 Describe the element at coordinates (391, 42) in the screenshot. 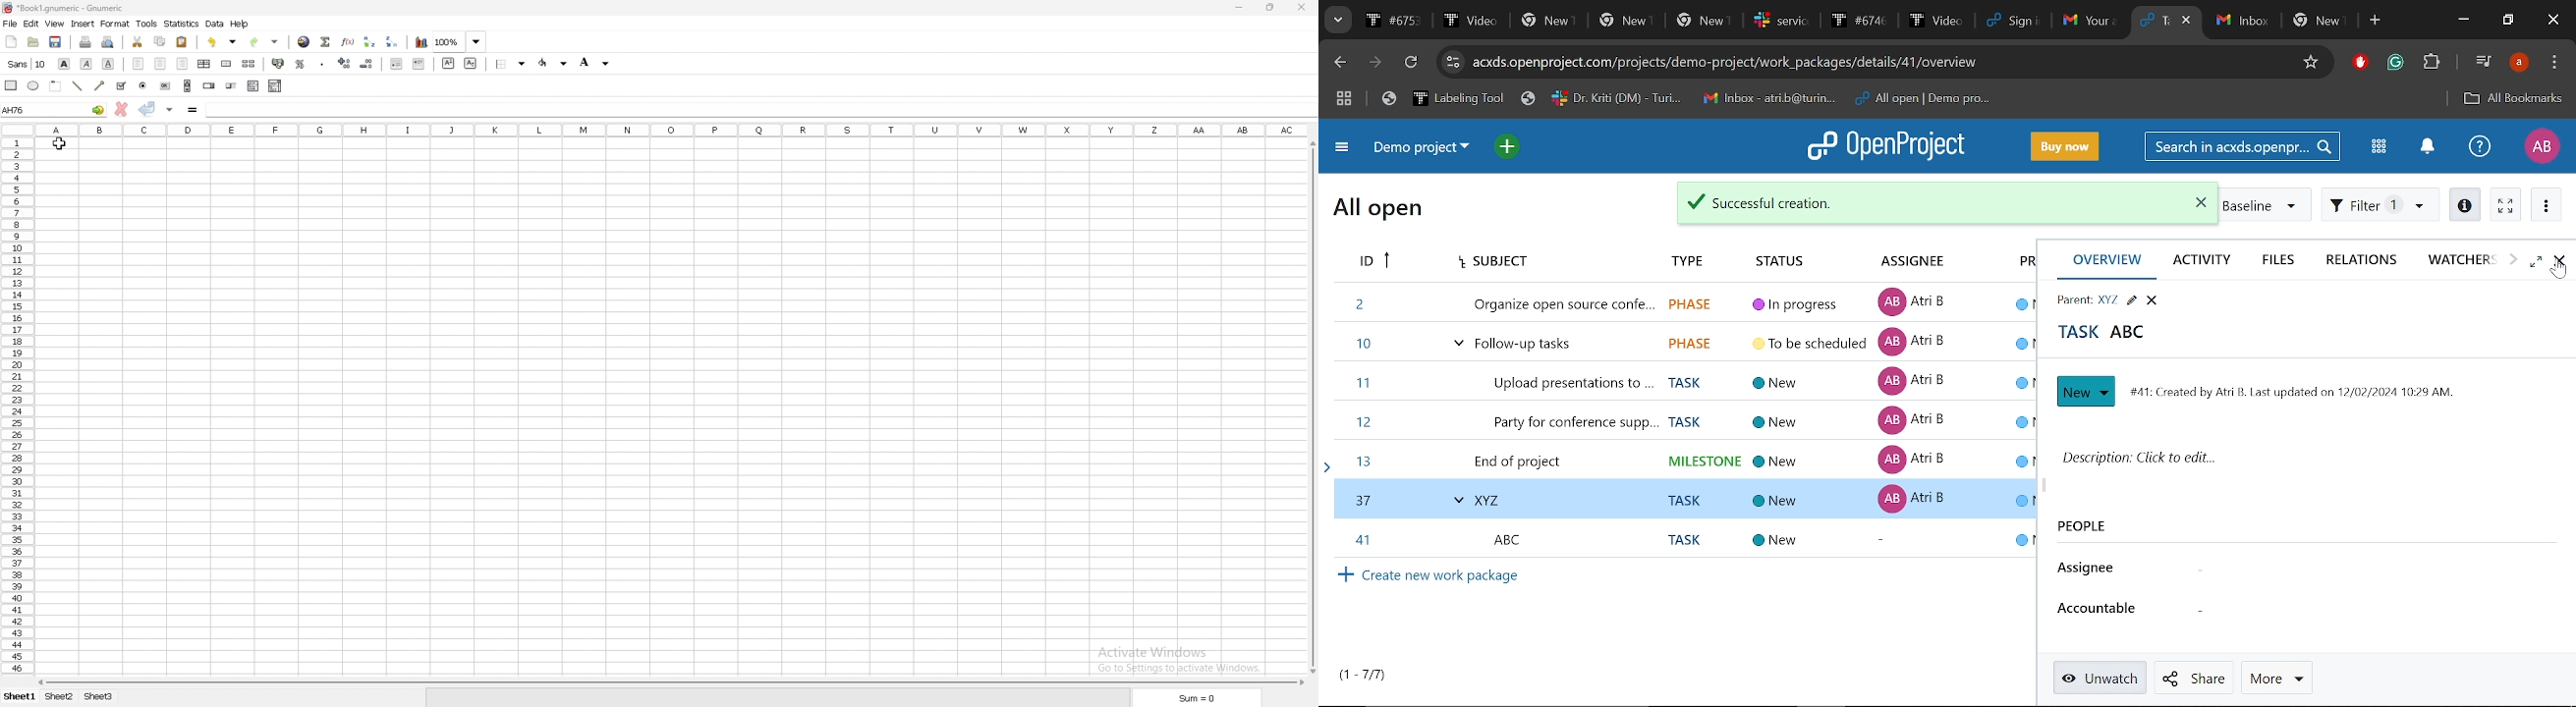

I see `sort descending` at that location.